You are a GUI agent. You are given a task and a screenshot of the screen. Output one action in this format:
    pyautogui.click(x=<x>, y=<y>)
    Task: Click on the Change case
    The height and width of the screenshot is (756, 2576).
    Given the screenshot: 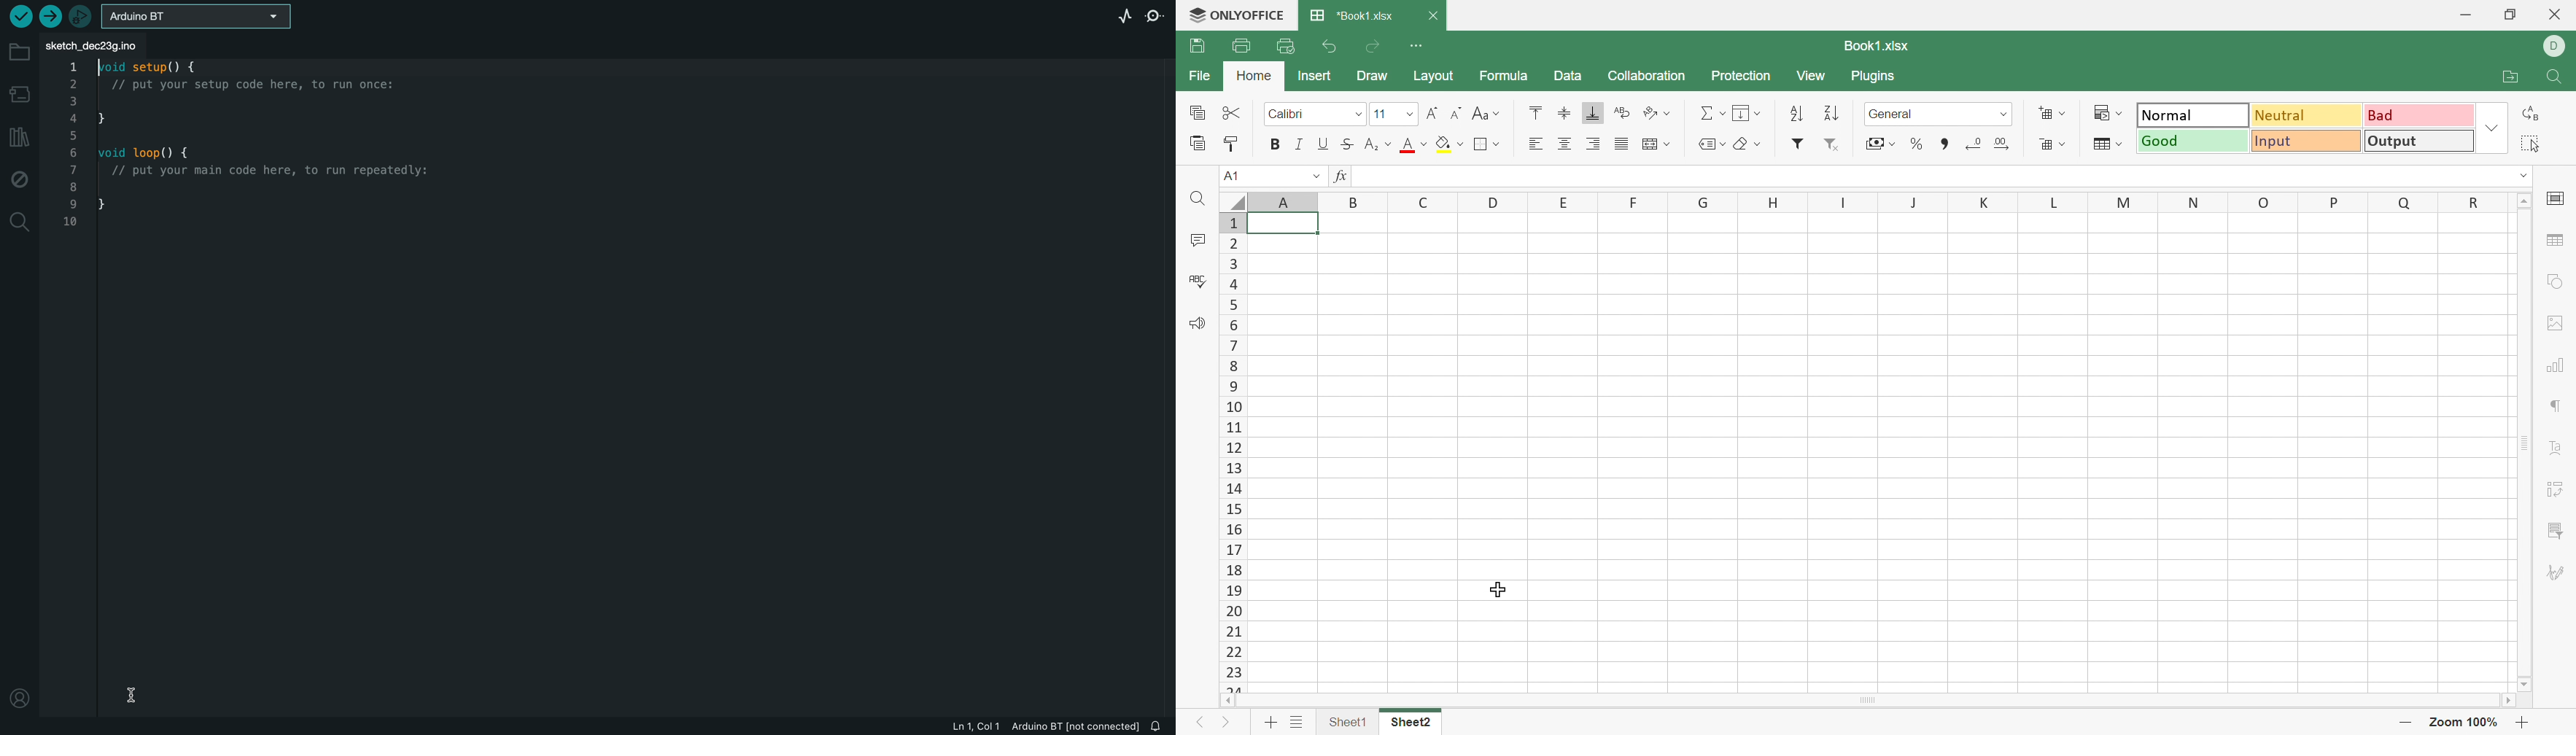 What is the action you would take?
    pyautogui.click(x=1477, y=112)
    